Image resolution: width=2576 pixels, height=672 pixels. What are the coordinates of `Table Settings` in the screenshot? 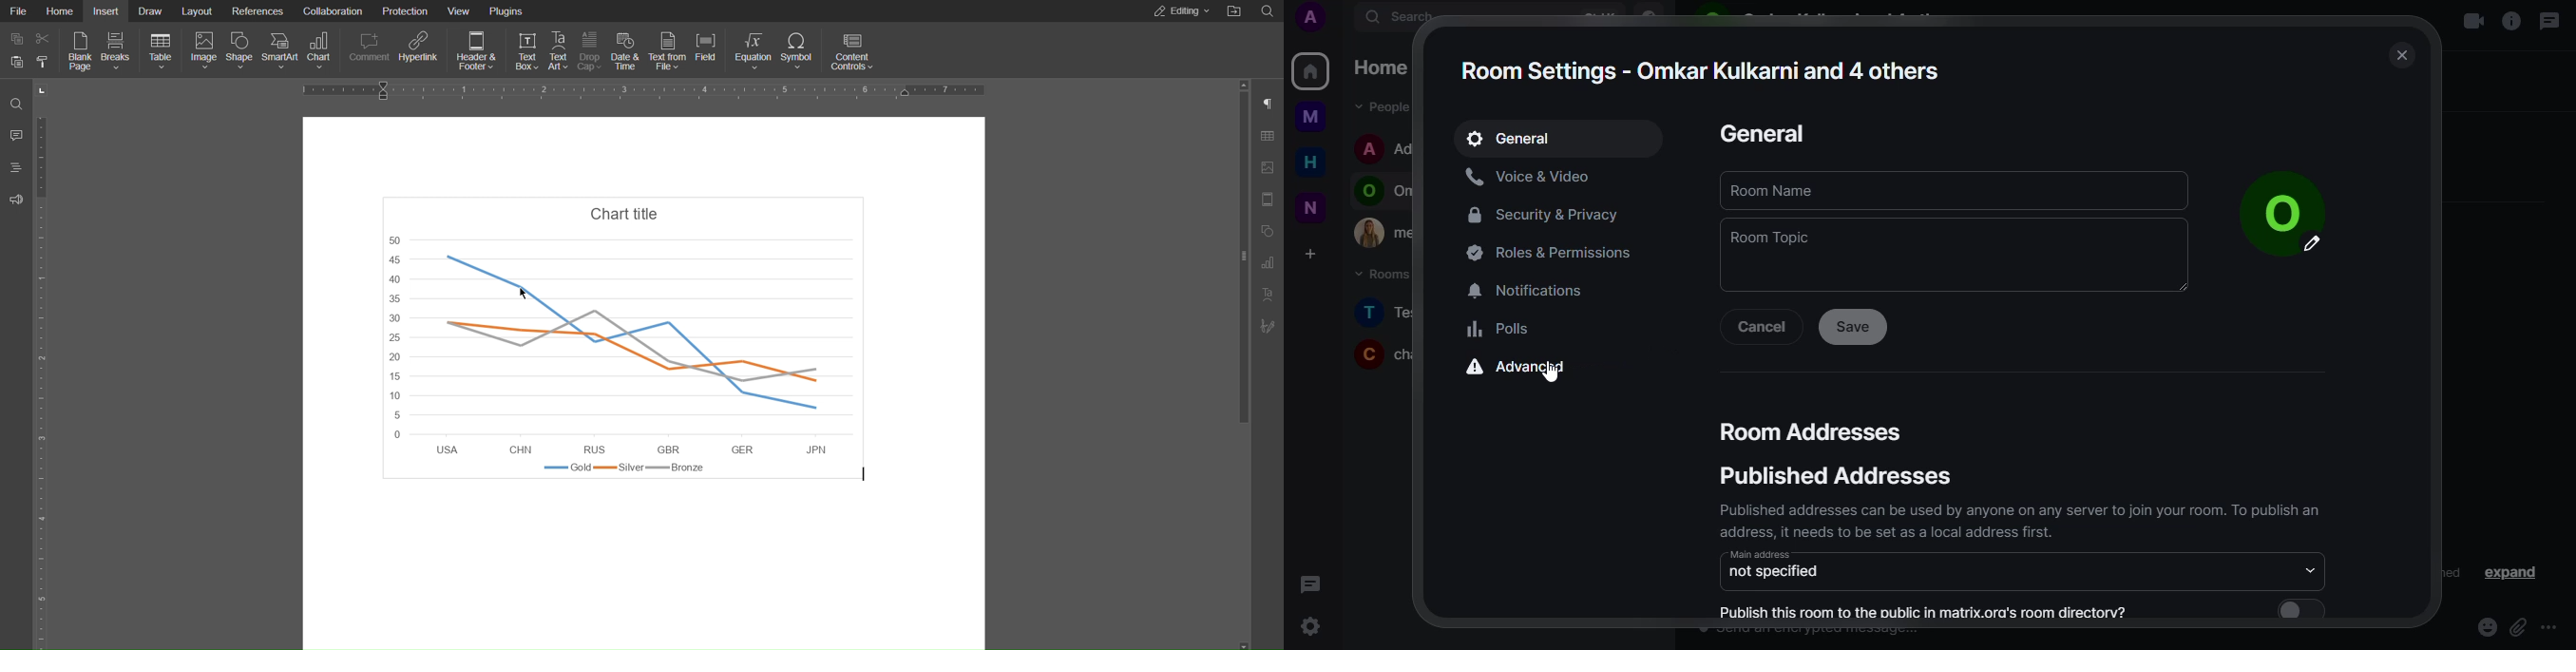 It's located at (1268, 136).